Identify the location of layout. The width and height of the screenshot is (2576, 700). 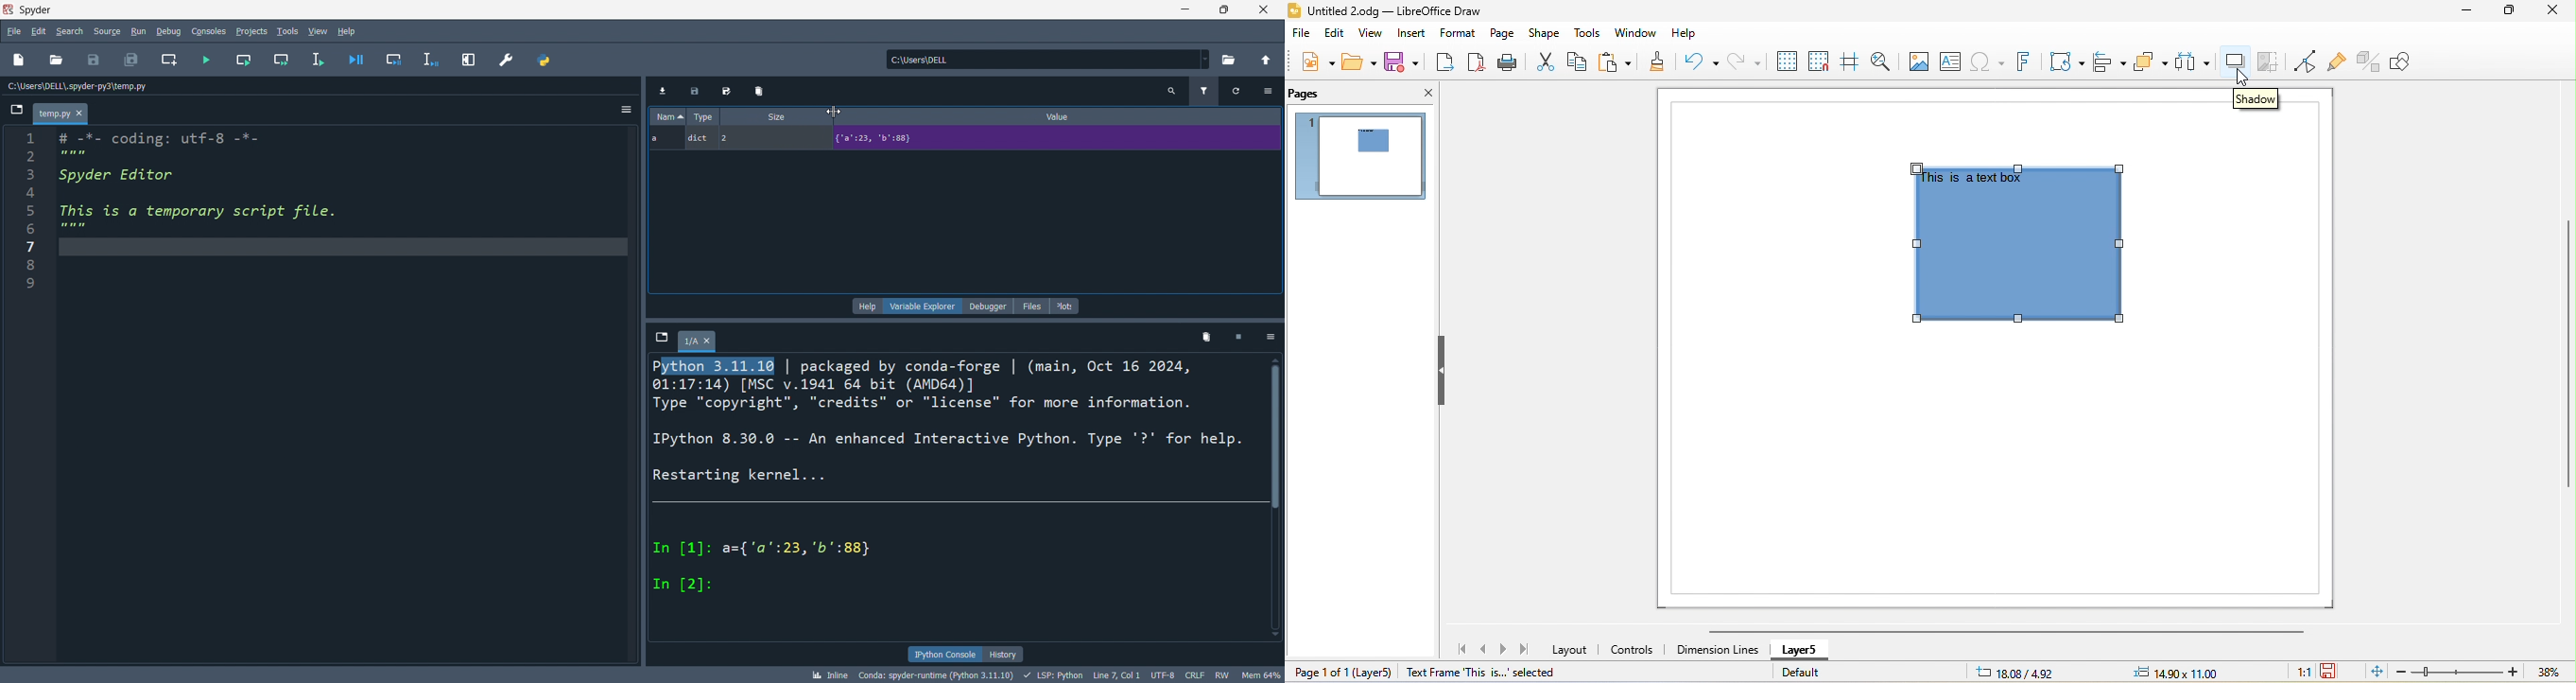
(1572, 649).